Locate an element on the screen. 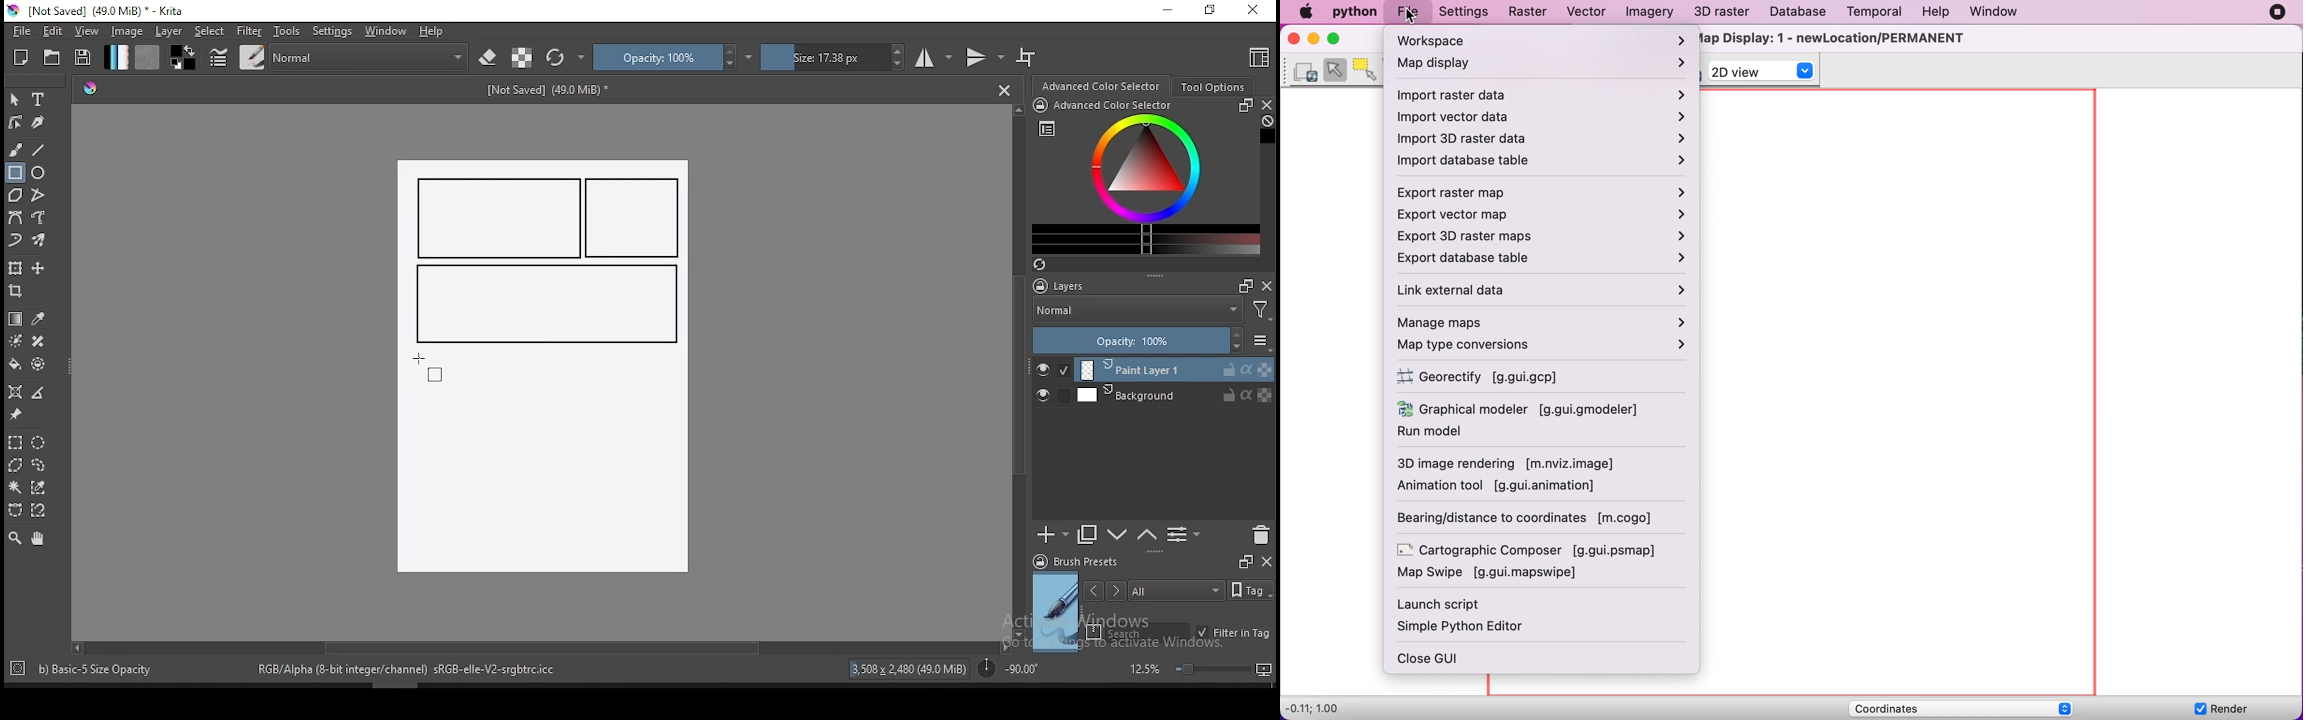 This screenshot has width=2324, height=728. select shapes tool is located at coordinates (15, 99).